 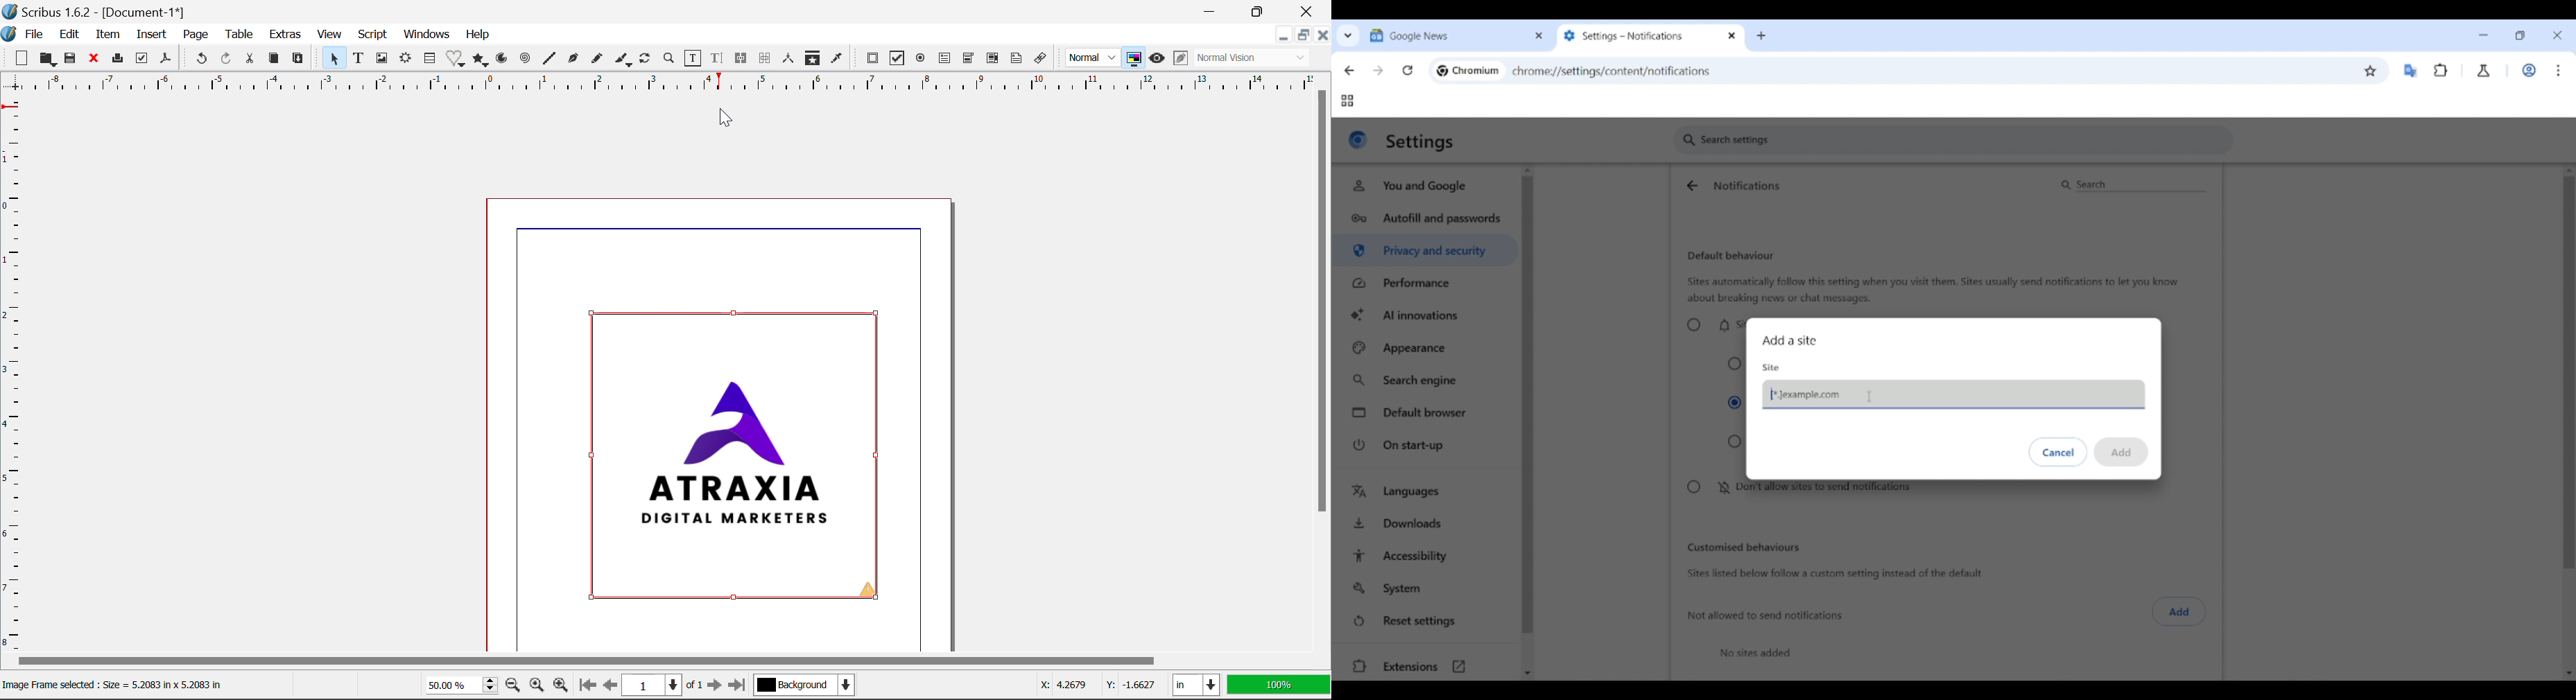 What do you see at coordinates (790, 60) in the screenshot?
I see `Measurements` at bounding box center [790, 60].